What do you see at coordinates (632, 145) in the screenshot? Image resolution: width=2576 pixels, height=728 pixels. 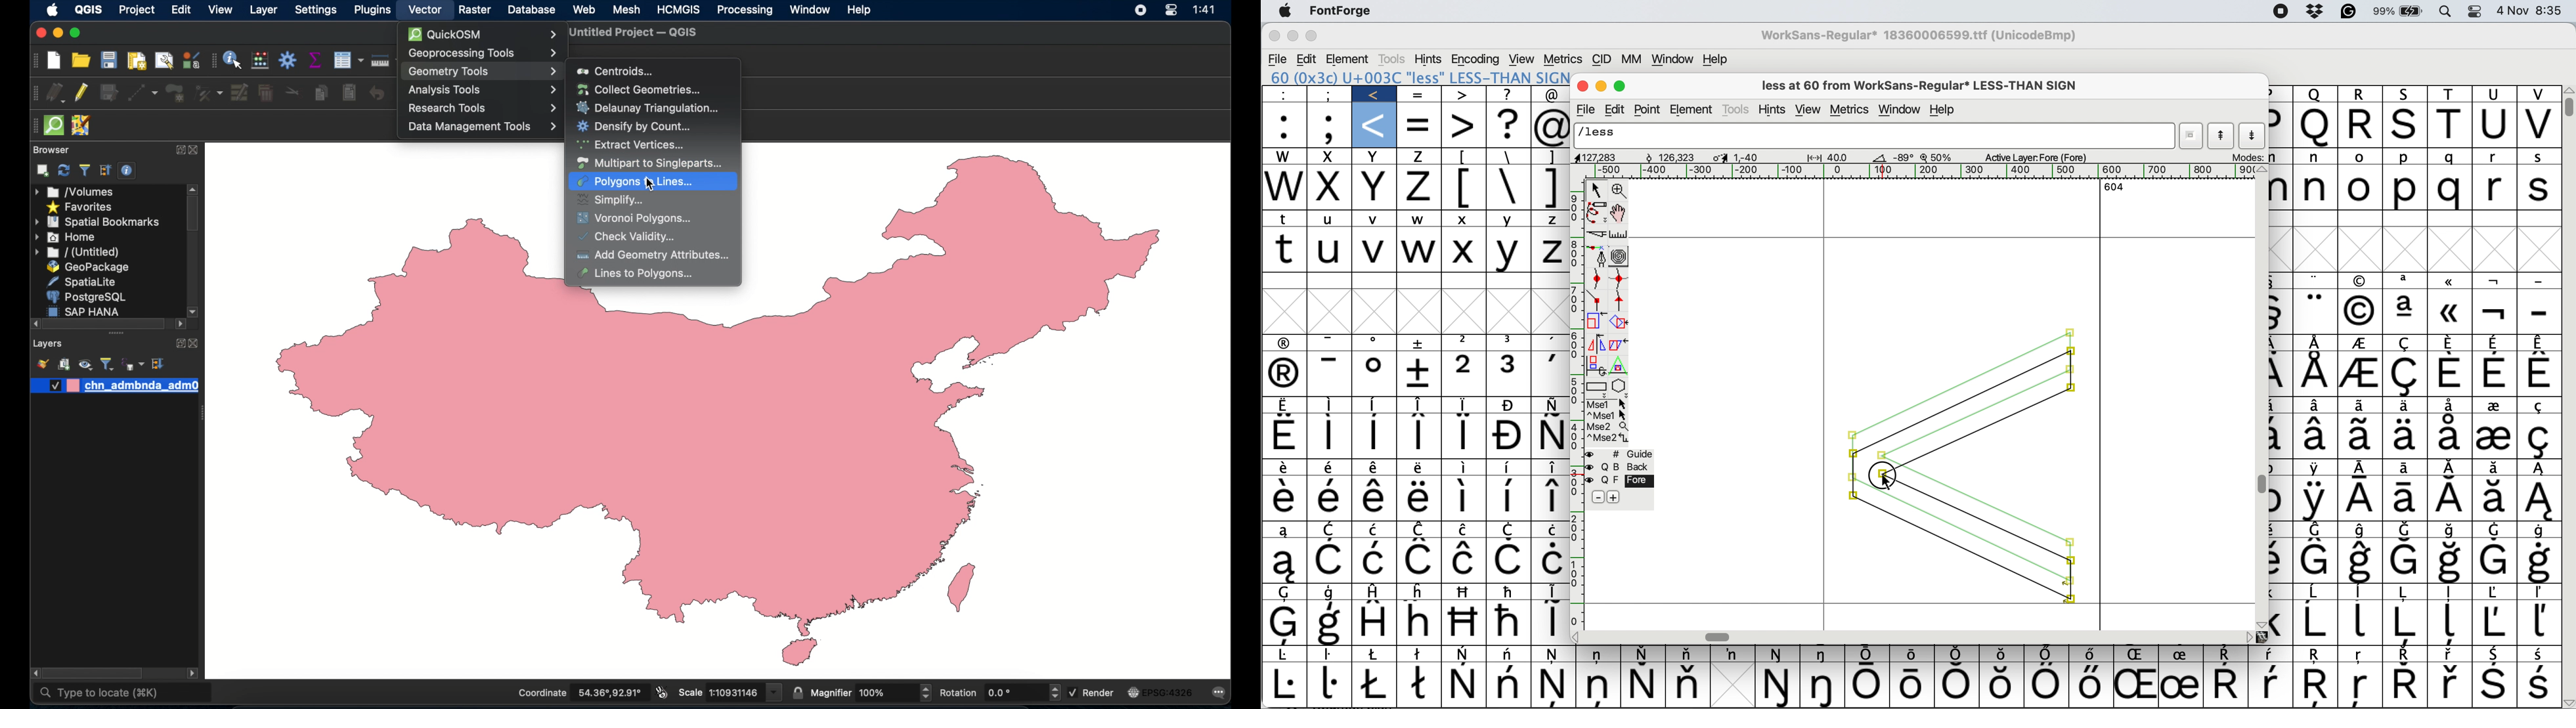 I see `extract vertices` at bounding box center [632, 145].